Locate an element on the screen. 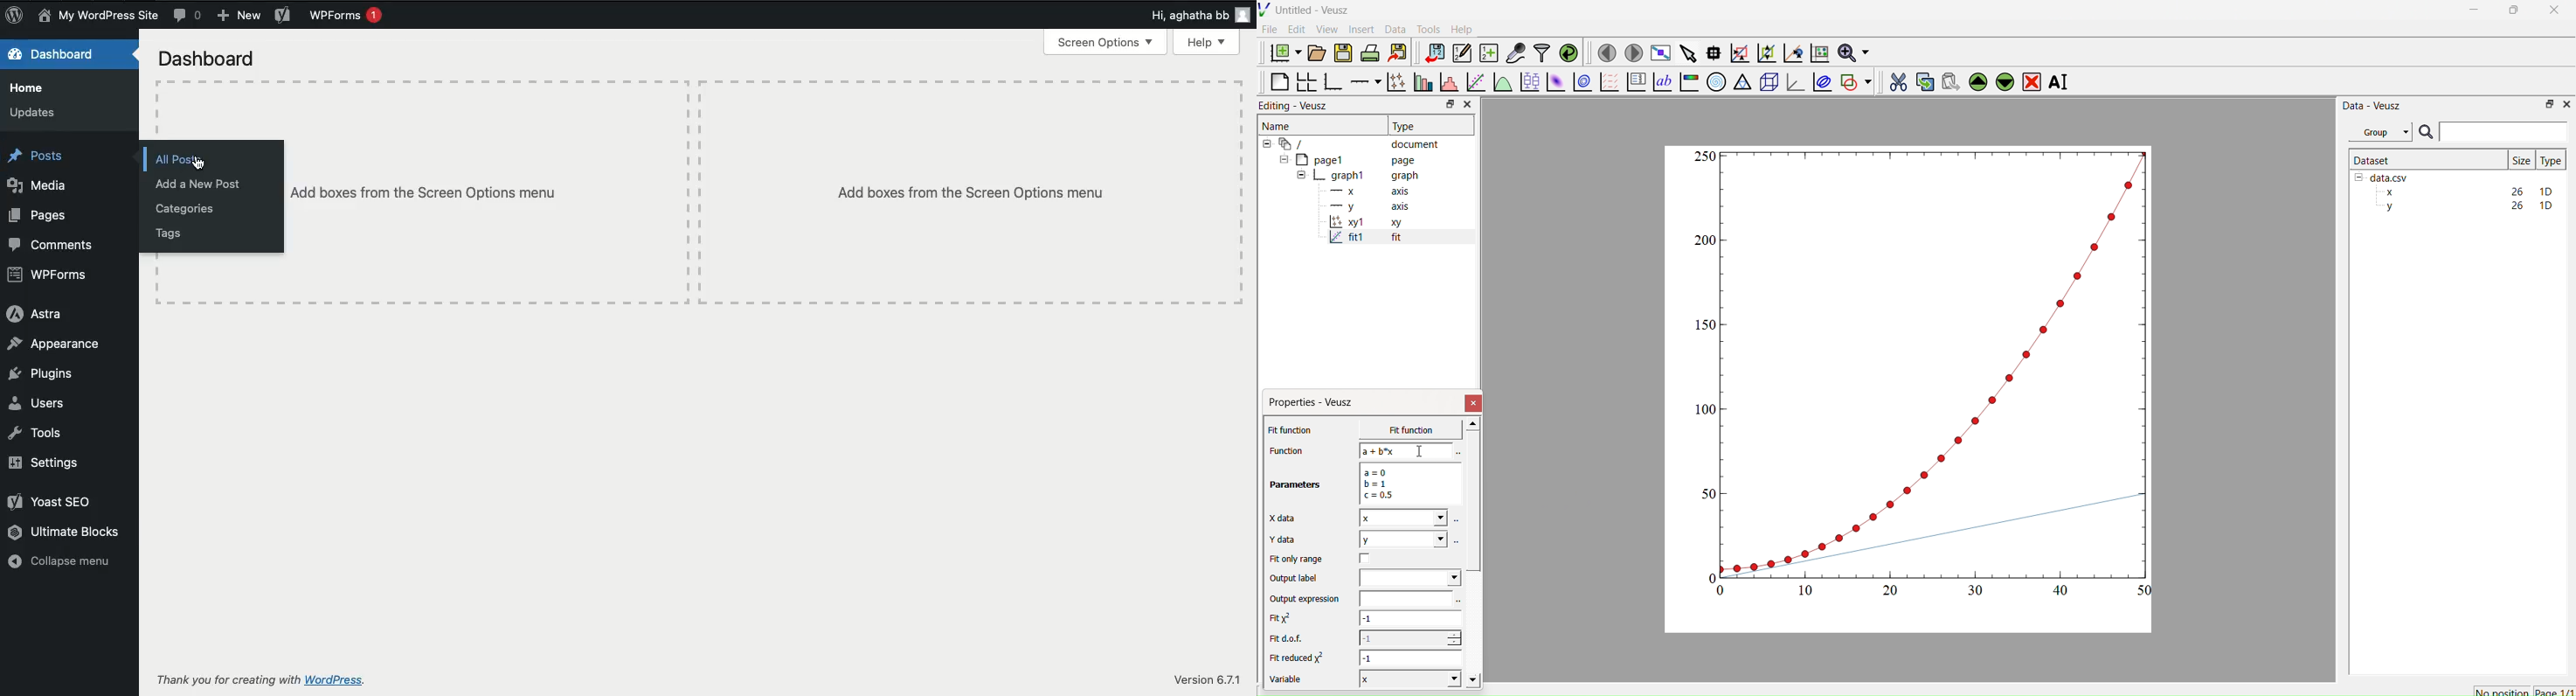  Copy is located at coordinates (1921, 80).